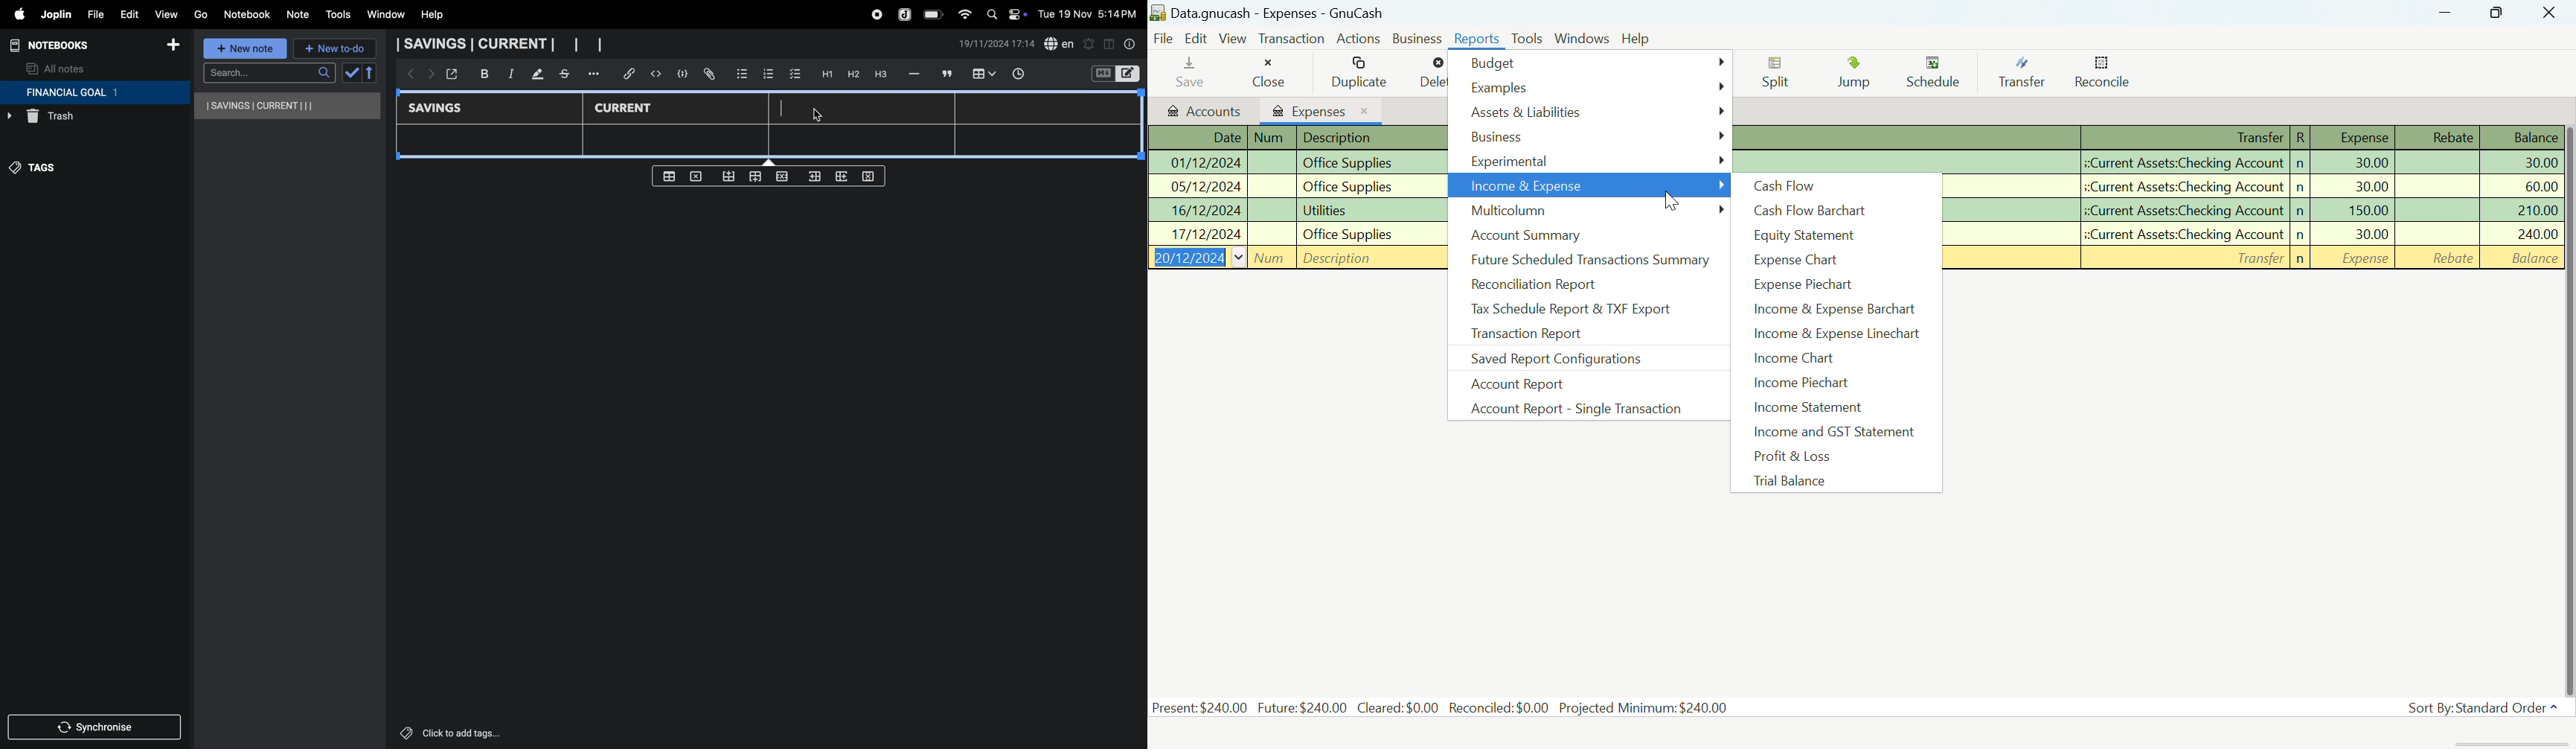 This screenshot has height=756, width=2576. What do you see at coordinates (1358, 39) in the screenshot?
I see `Actions` at bounding box center [1358, 39].